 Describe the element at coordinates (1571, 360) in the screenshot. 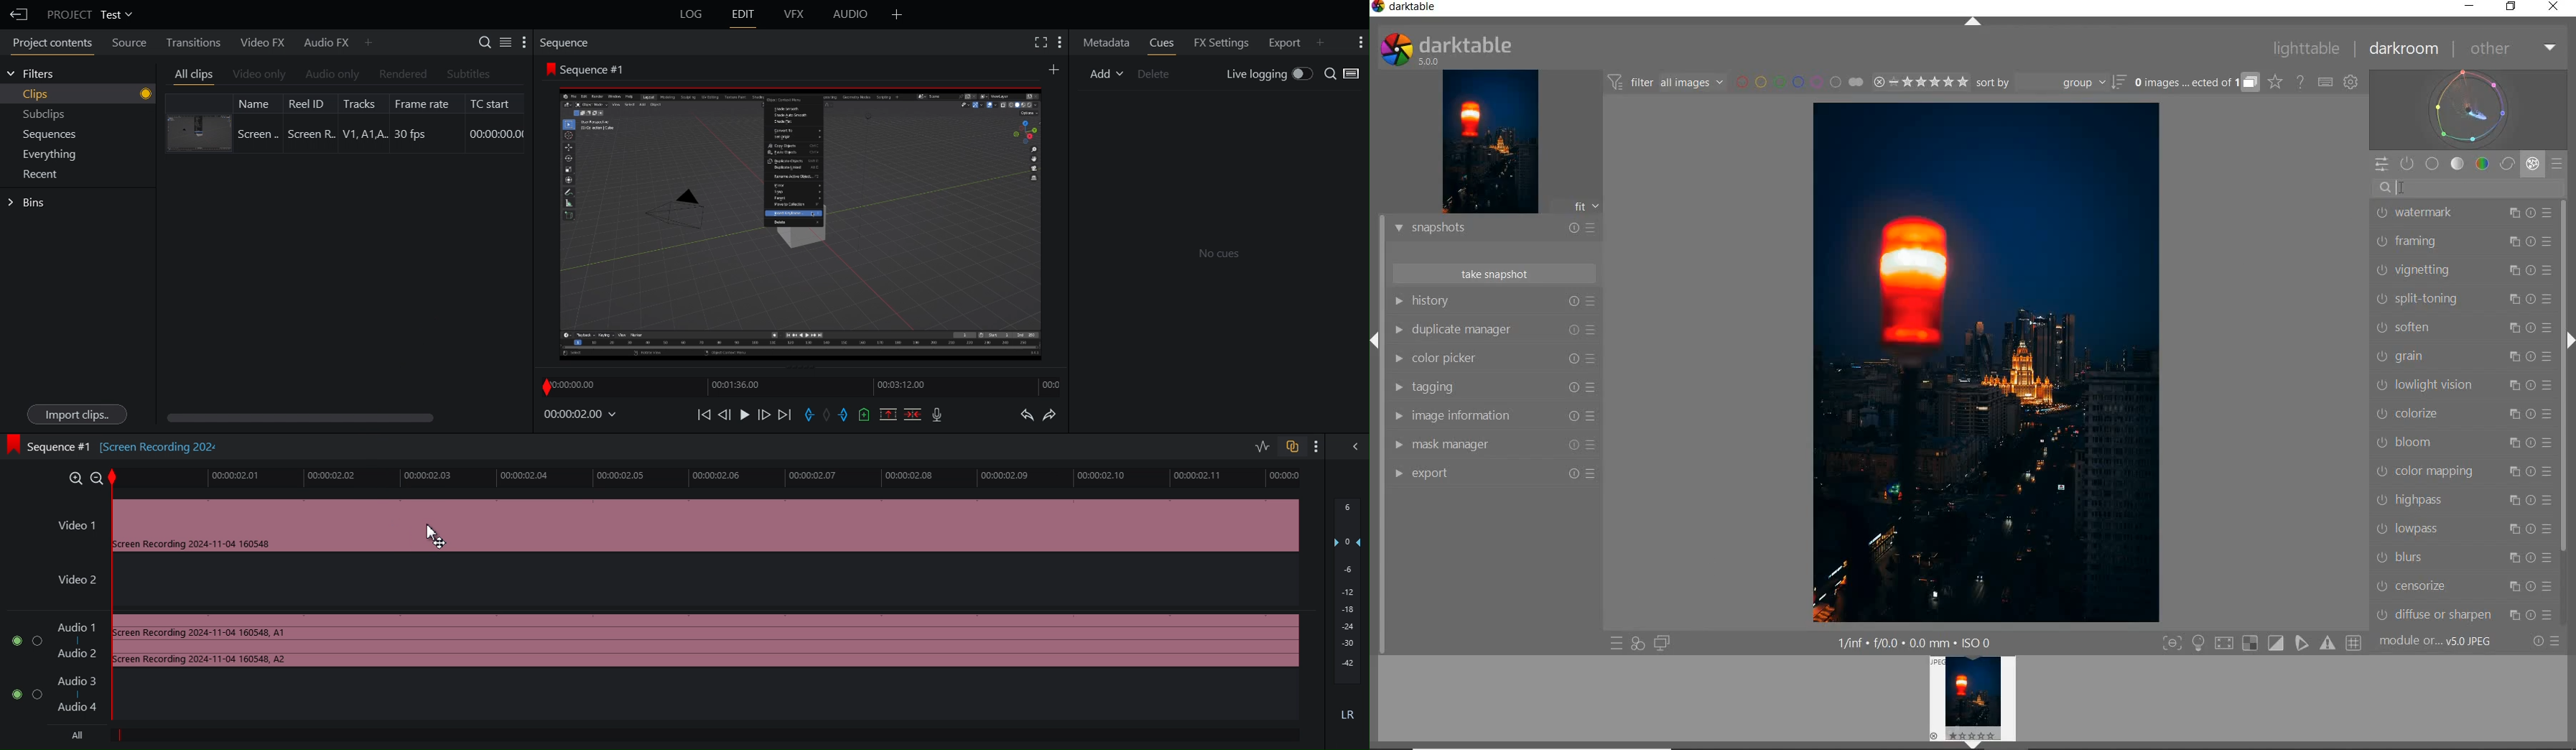

I see `Reset` at that location.